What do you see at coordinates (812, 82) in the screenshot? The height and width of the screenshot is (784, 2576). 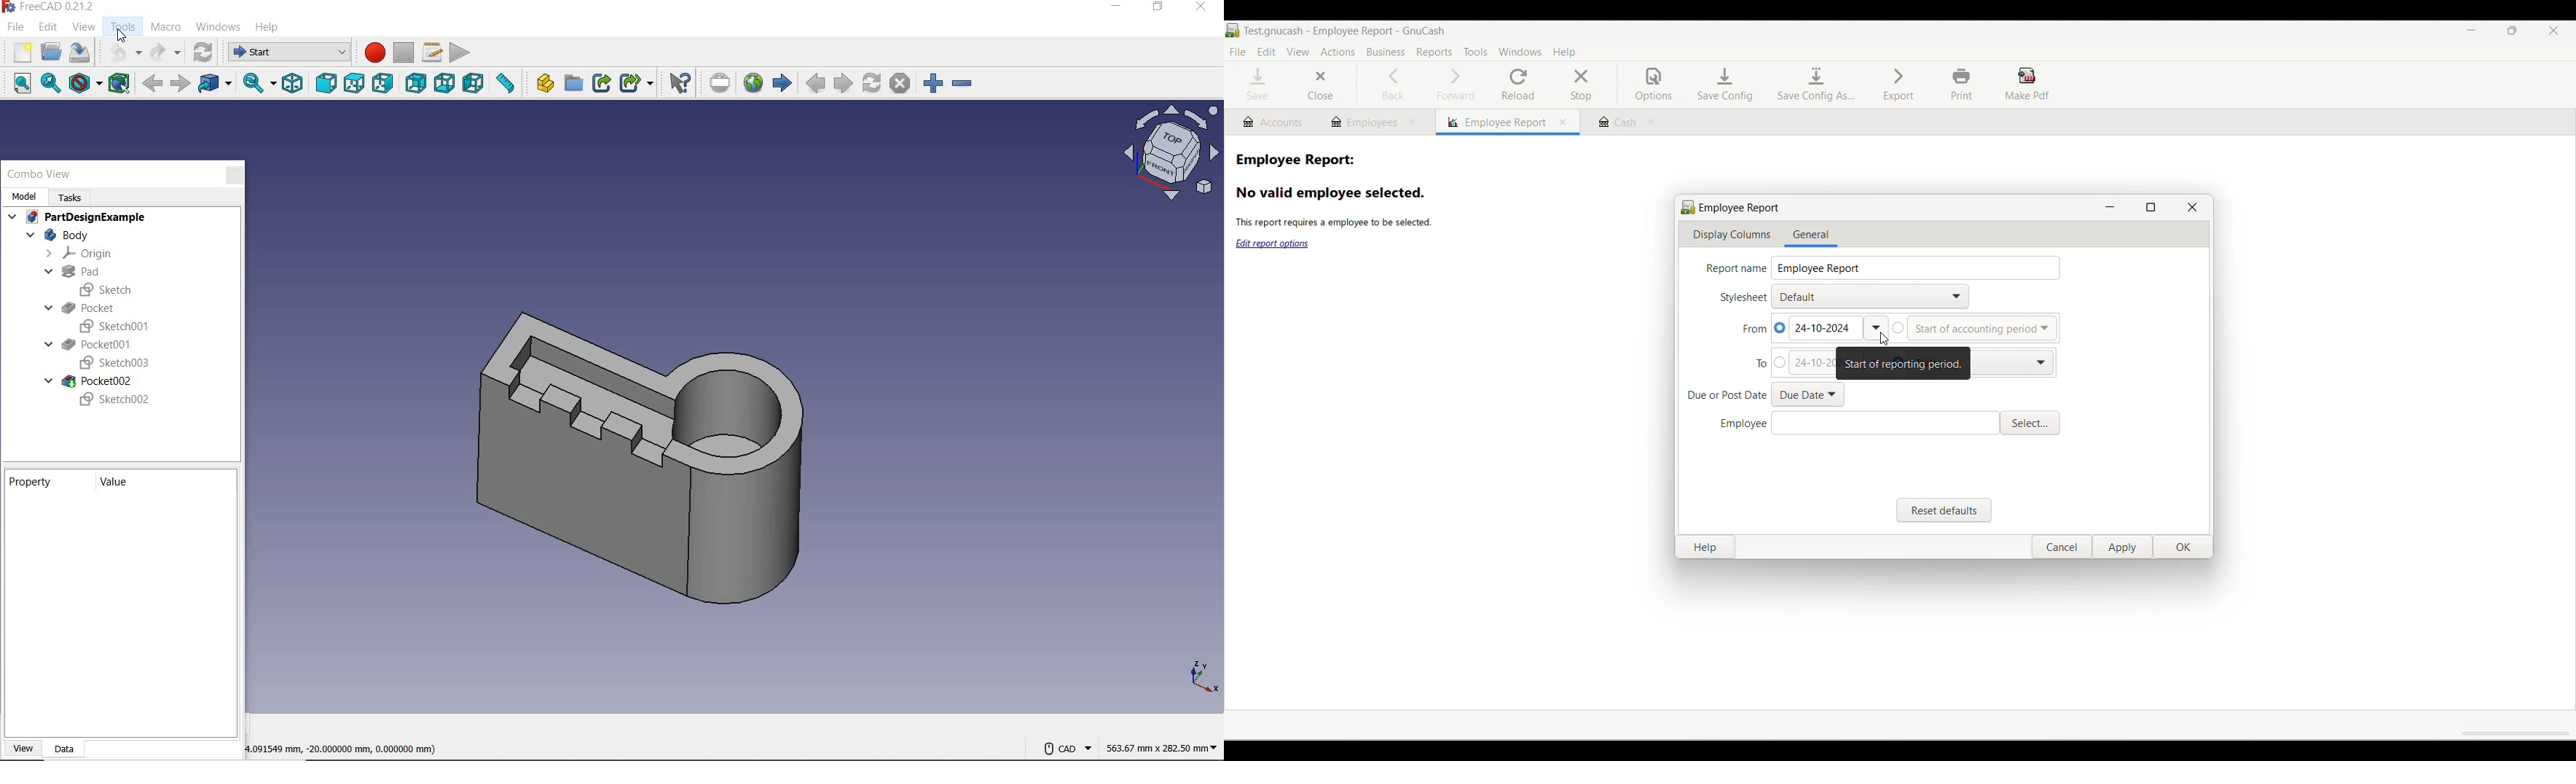 I see `Previous page` at bounding box center [812, 82].